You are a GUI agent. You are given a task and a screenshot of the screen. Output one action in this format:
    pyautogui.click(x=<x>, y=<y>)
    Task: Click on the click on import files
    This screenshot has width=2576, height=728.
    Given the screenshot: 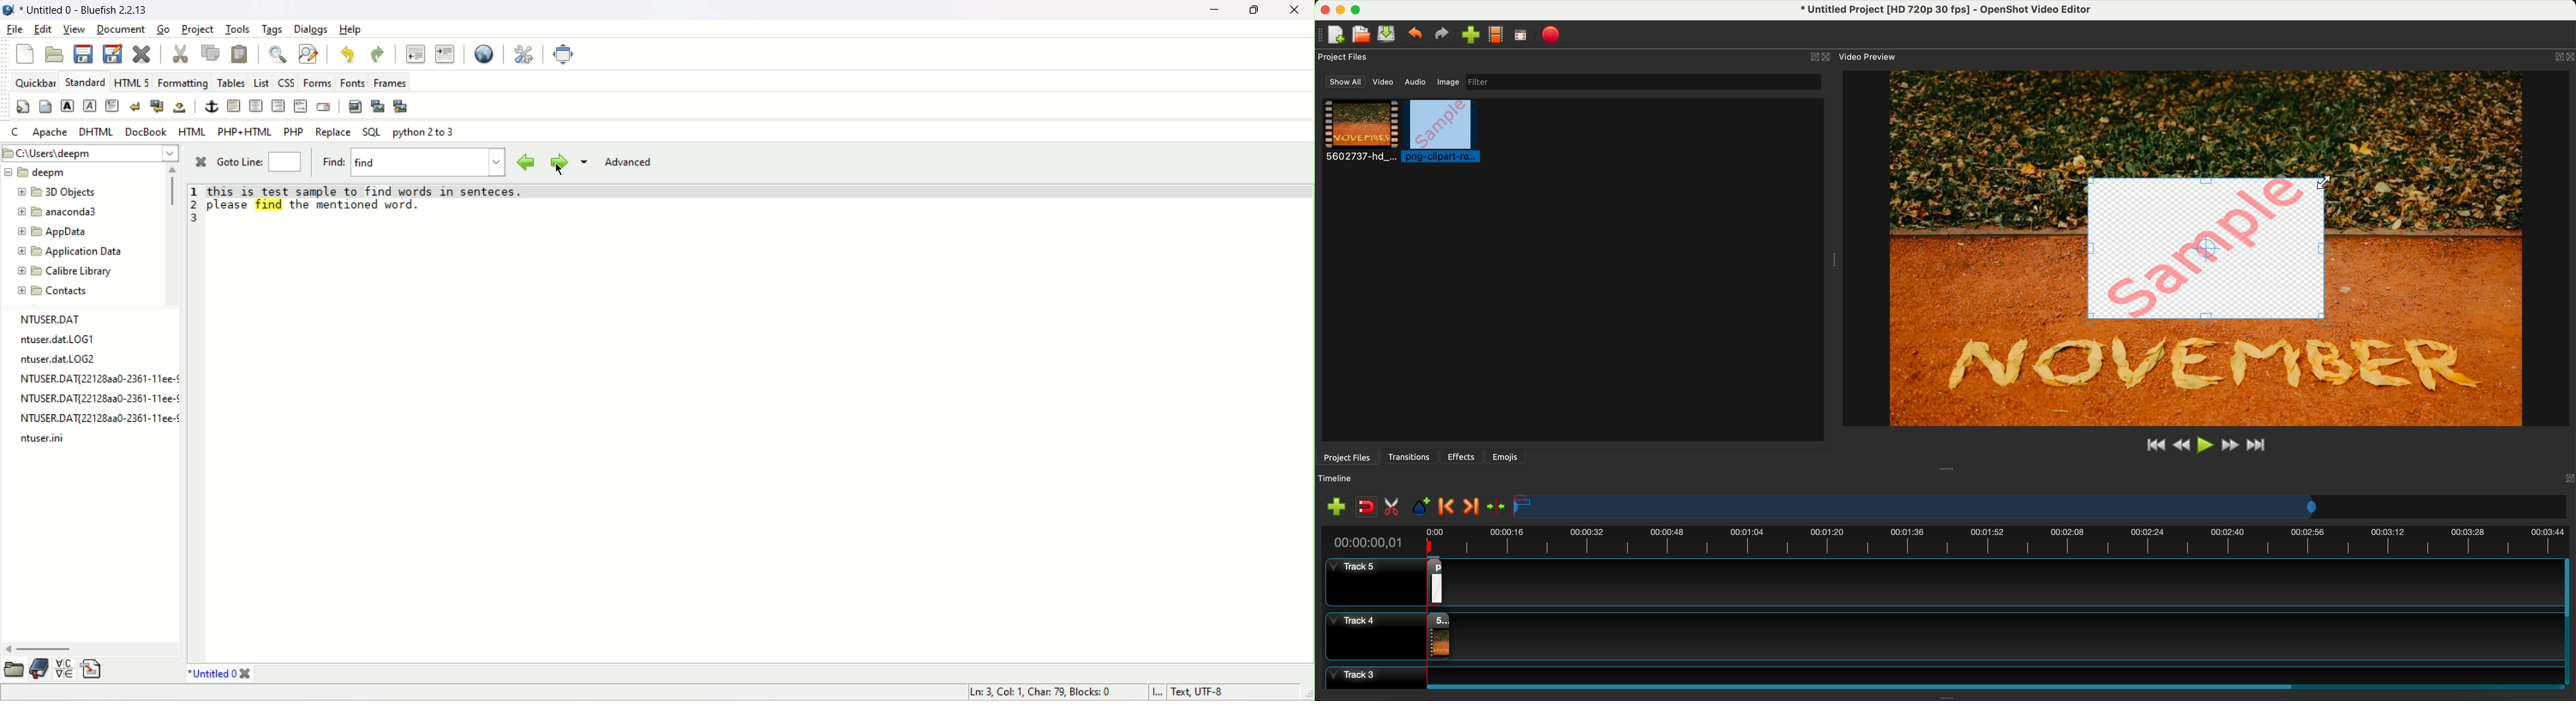 What is the action you would take?
    pyautogui.click(x=1472, y=36)
    